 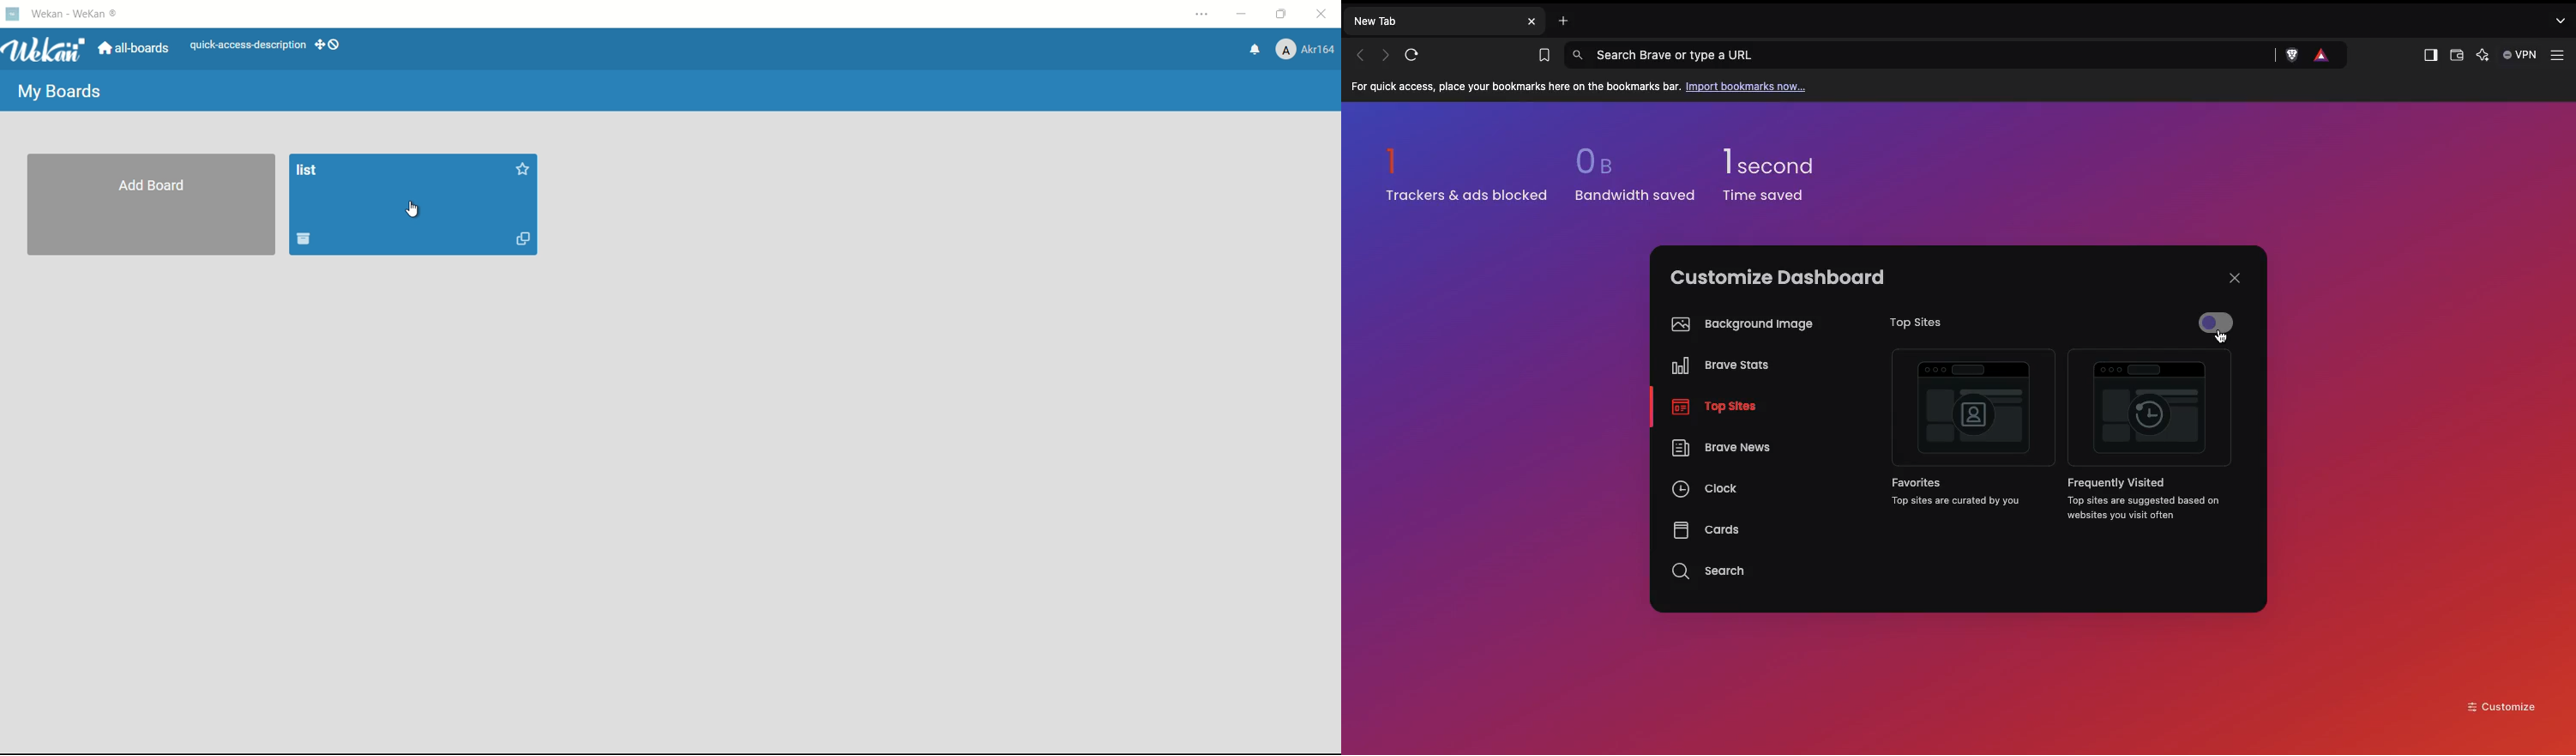 What do you see at coordinates (2563, 20) in the screenshot?
I see `Search tabs` at bounding box center [2563, 20].